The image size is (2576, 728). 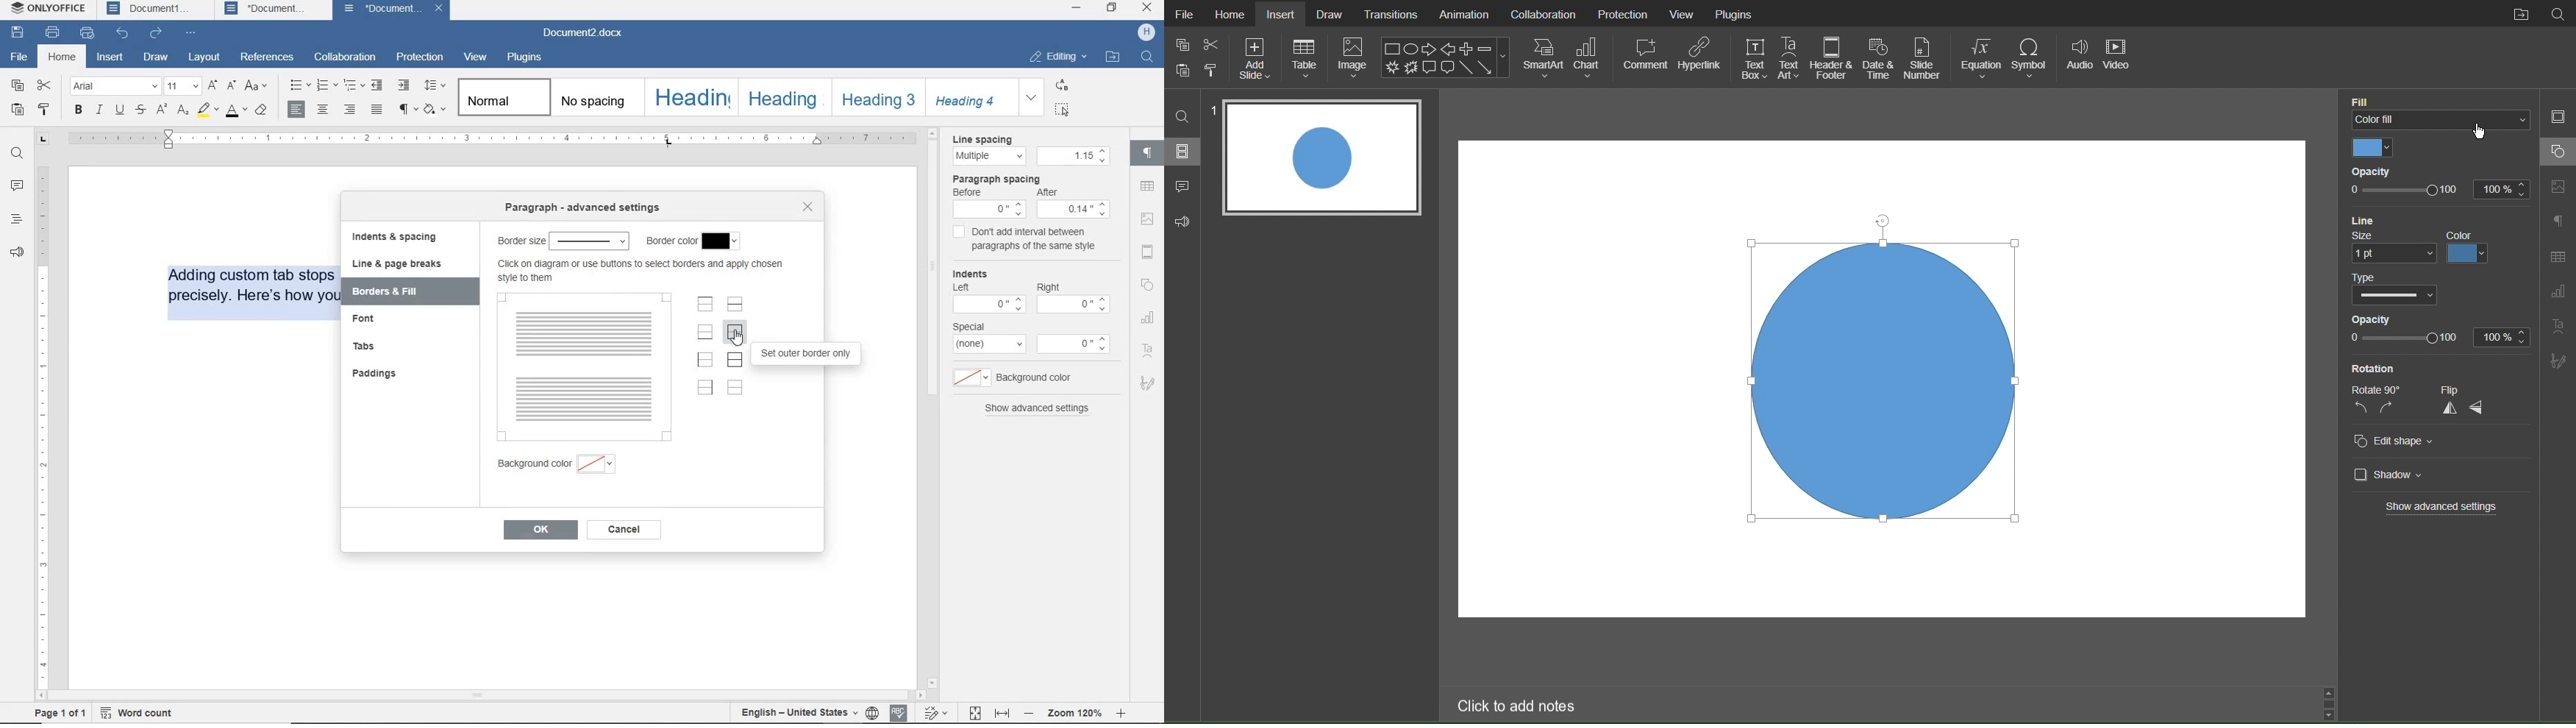 What do you see at coordinates (344, 58) in the screenshot?
I see `collaboration` at bounding box center [344, 58].